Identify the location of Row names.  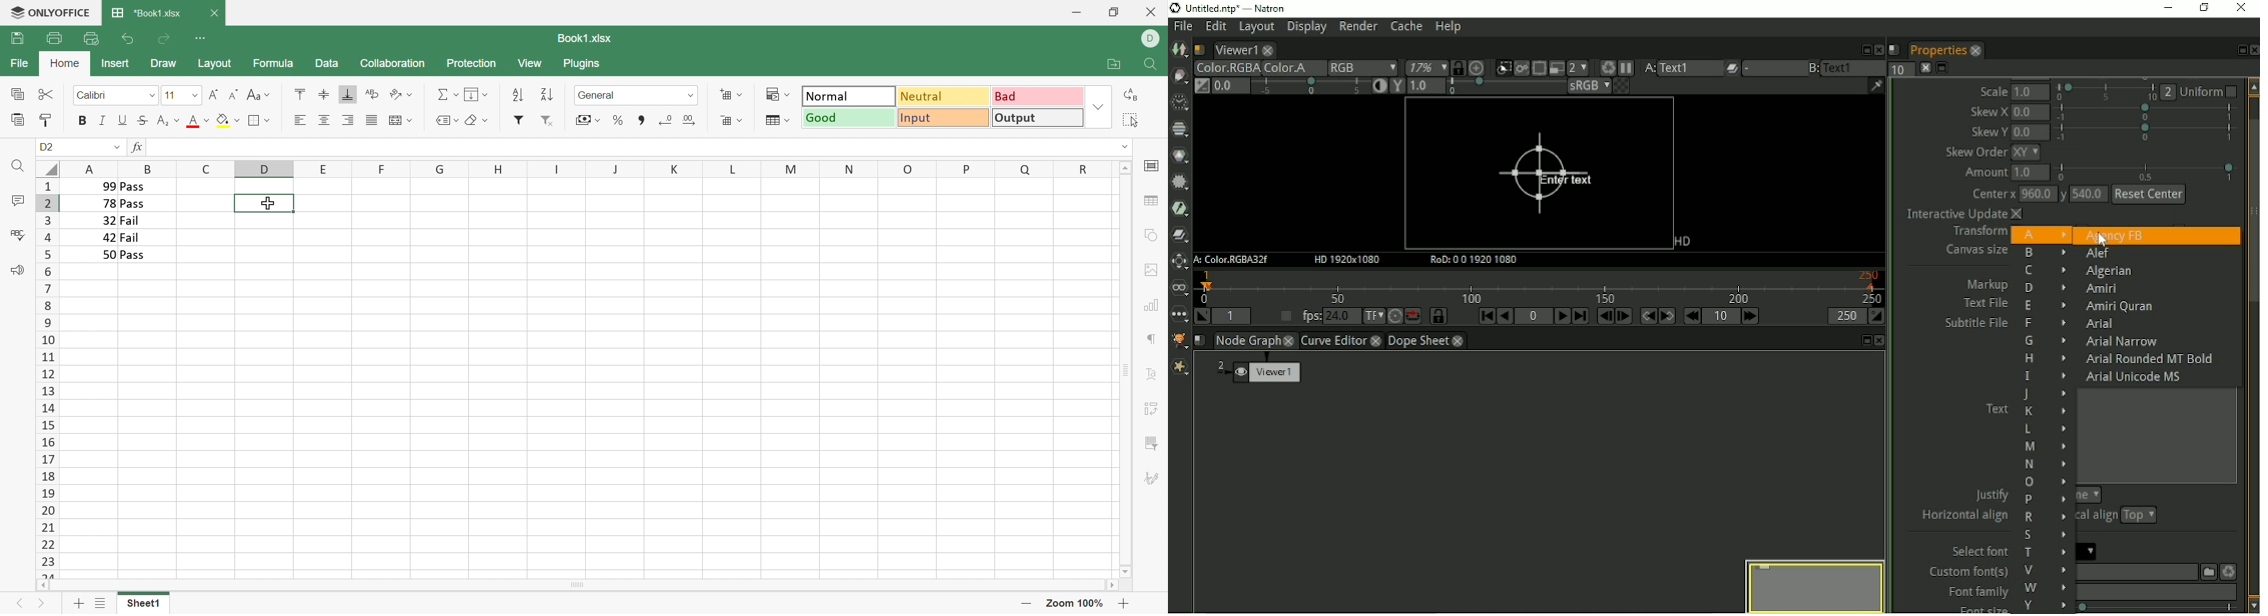
(46, 378).